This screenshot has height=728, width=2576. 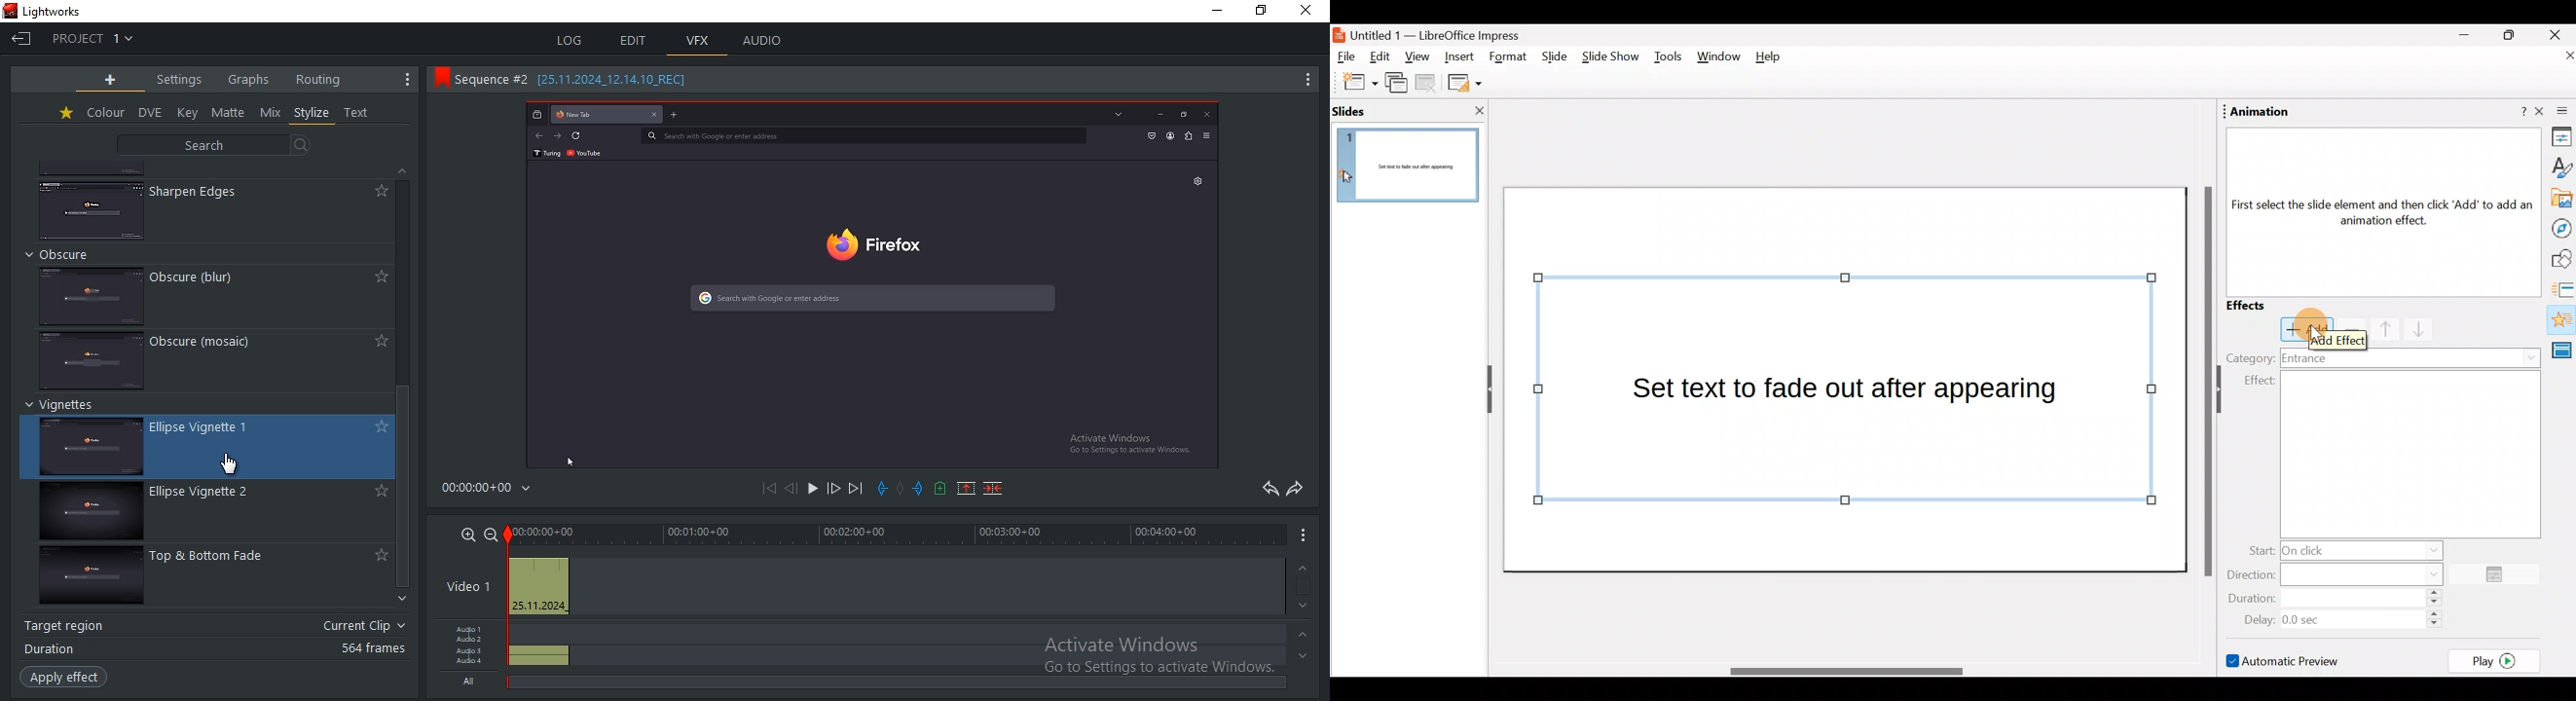 I want to click on Show settings menu, so click(x=403, y=80).